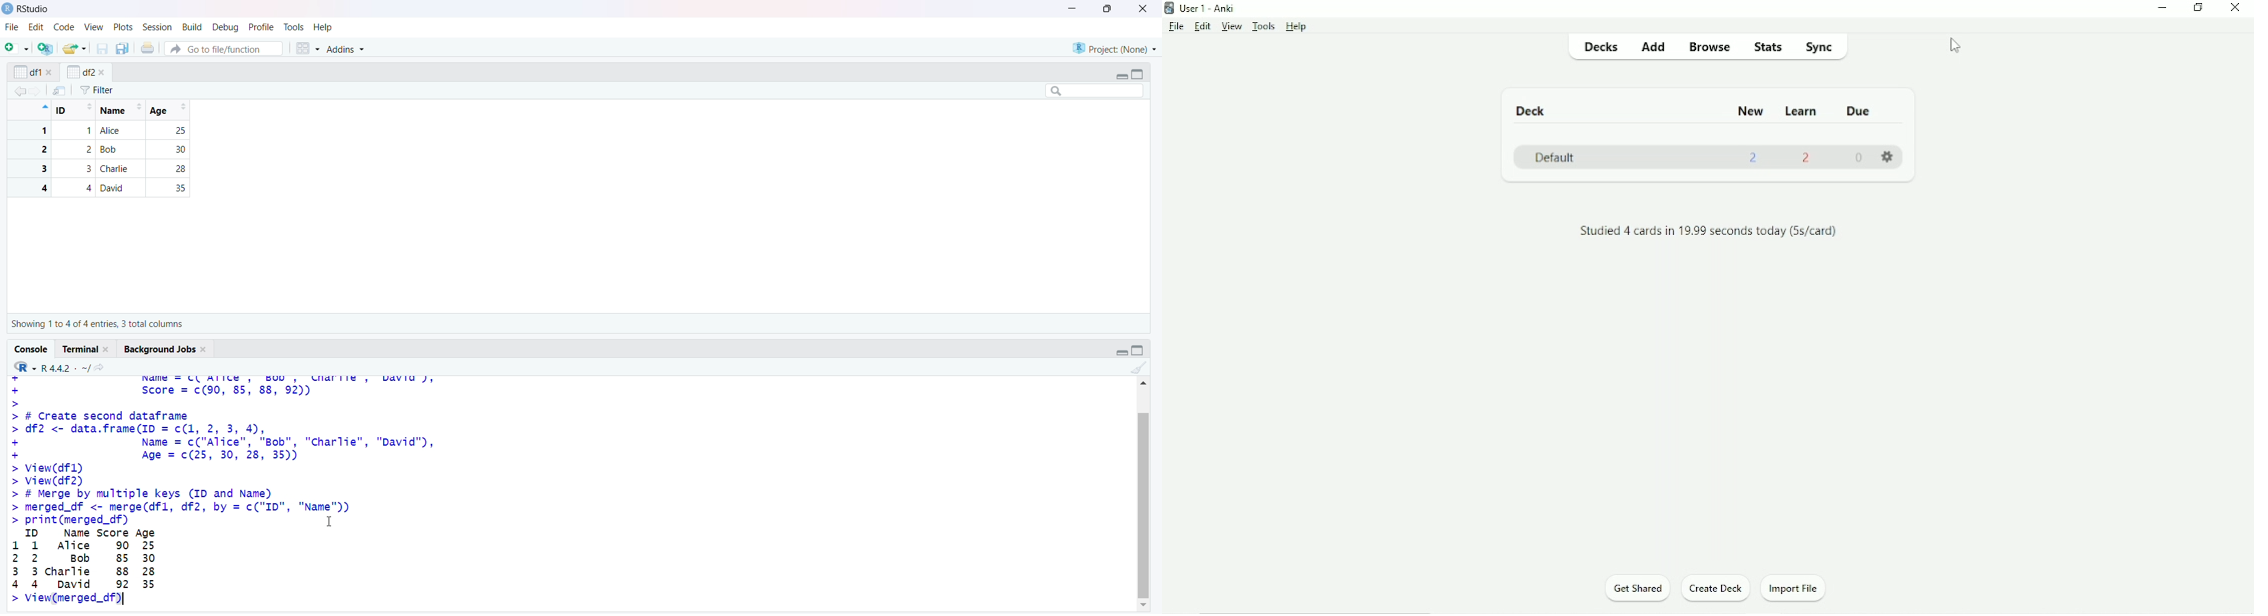 This screenshot has width=2268, height=616. Describe the element at coordinates (1143, 383) in the screenshot. I see `scroll up` at that location.